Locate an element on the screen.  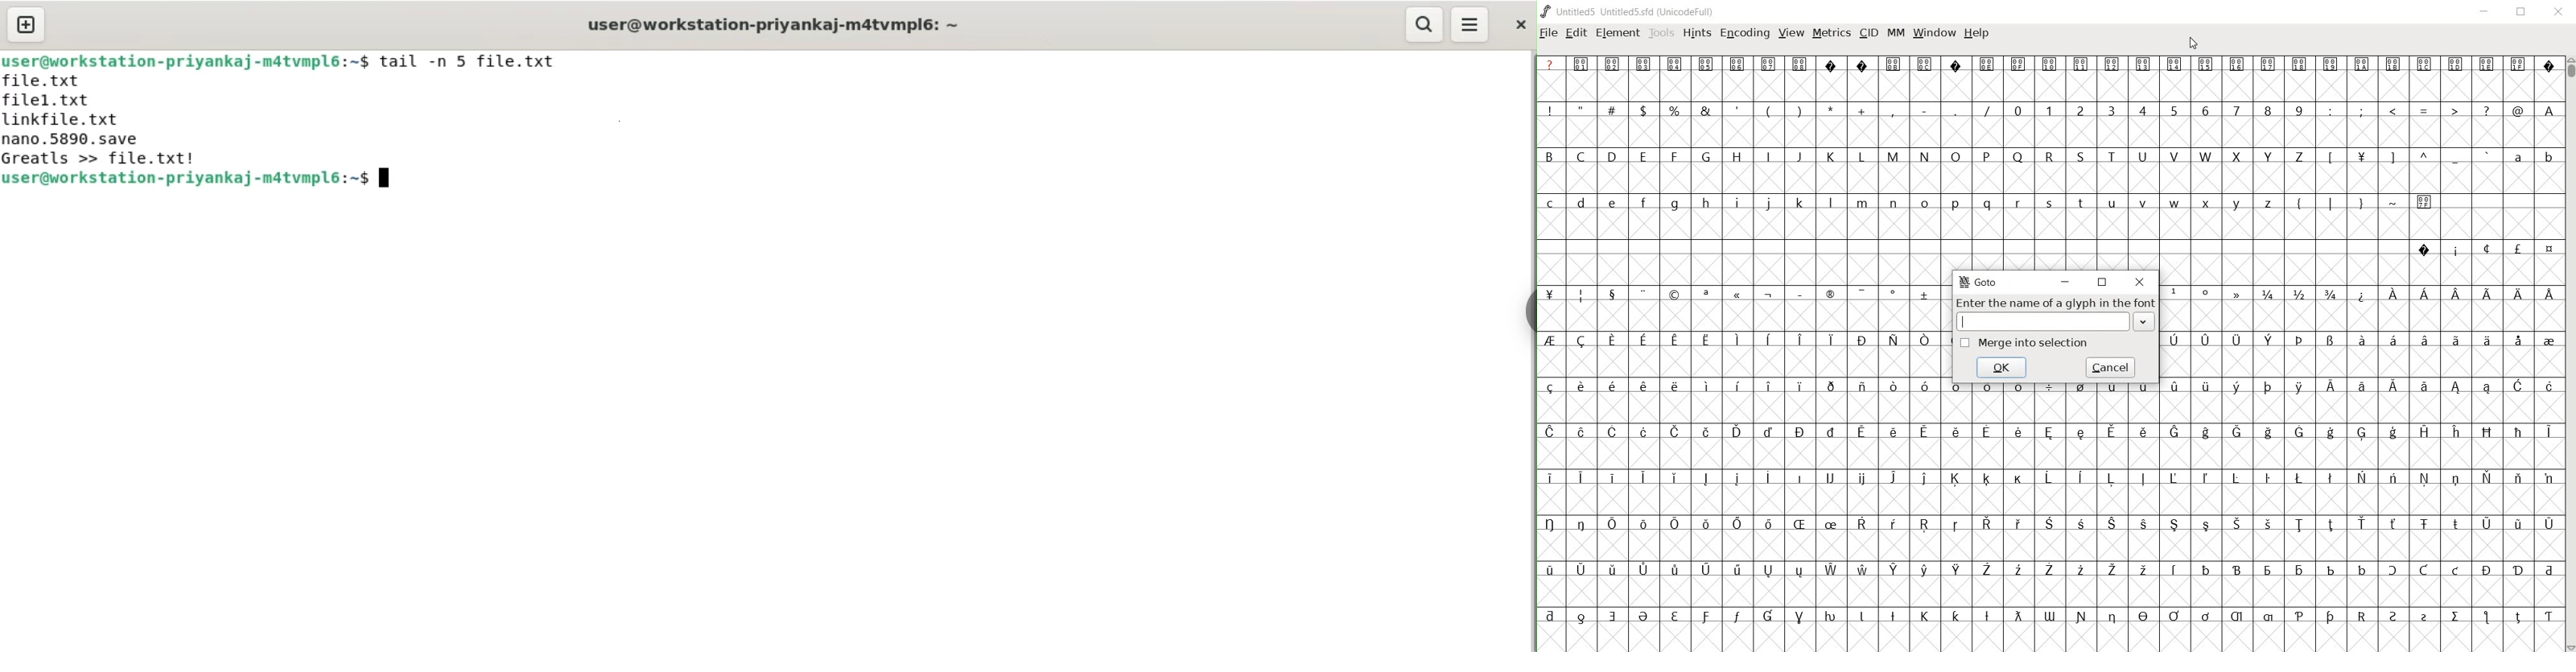
Symbol is located at coordinates (1675, 341).